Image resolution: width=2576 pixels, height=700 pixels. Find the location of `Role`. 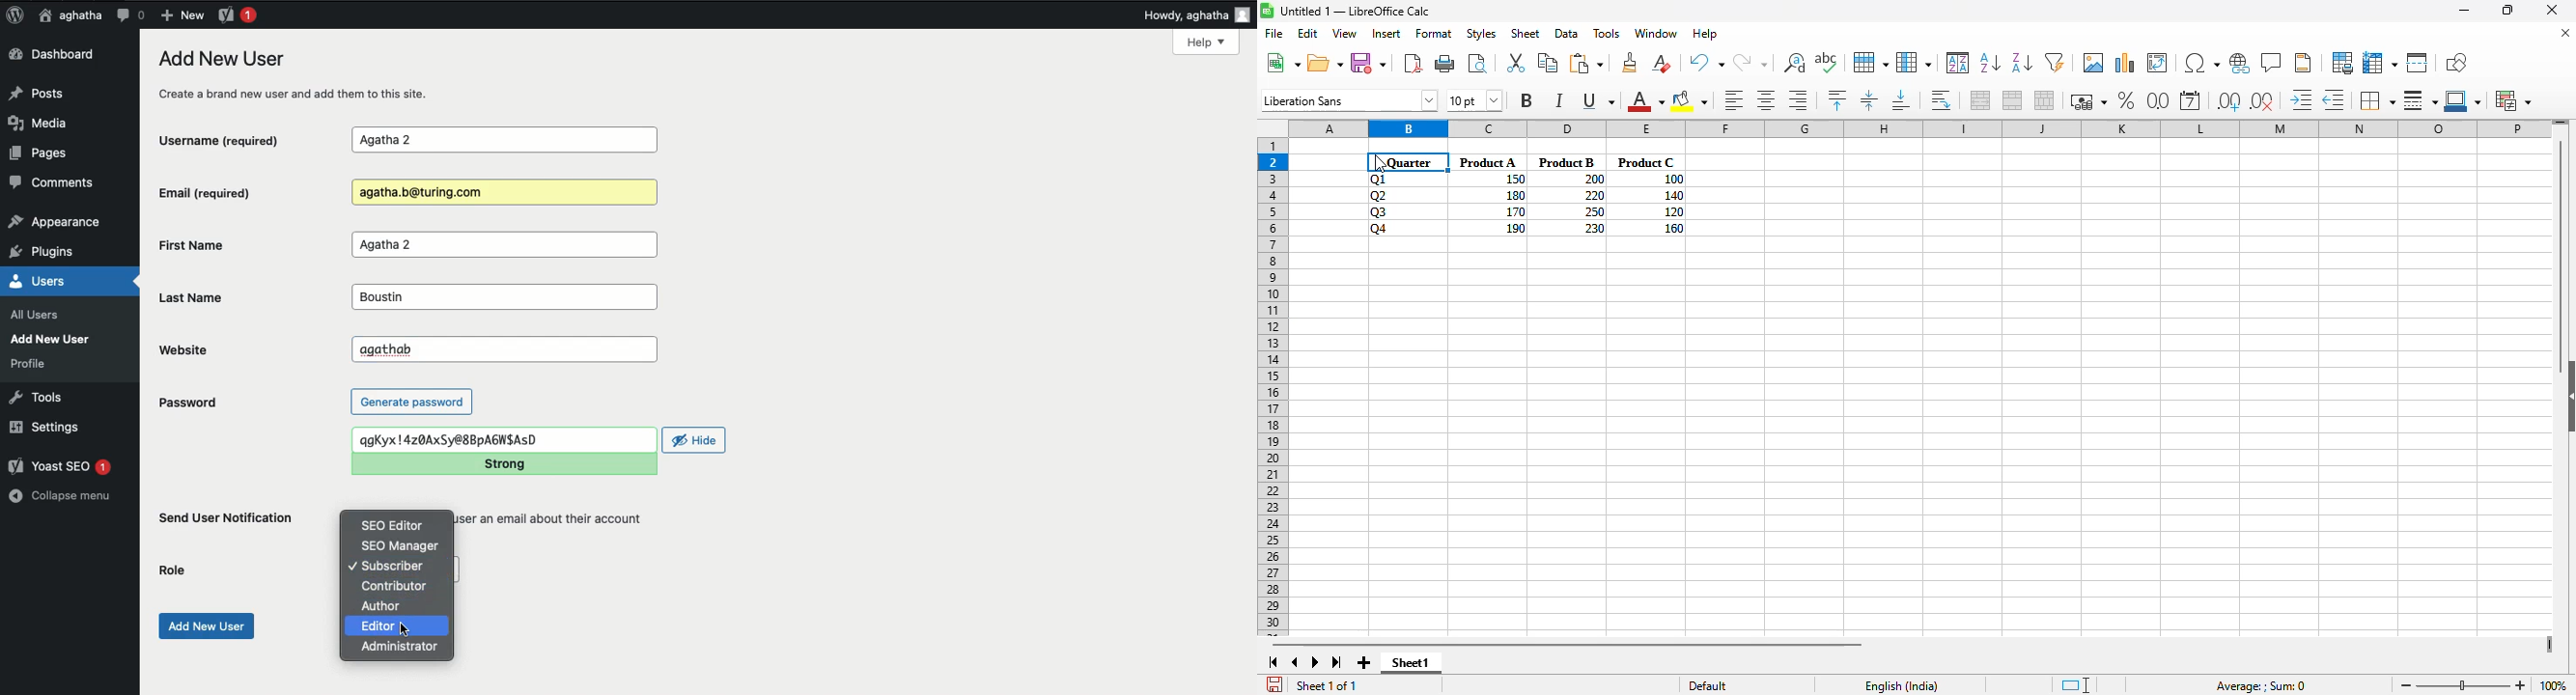

Role is located at coordinates (173, 571).